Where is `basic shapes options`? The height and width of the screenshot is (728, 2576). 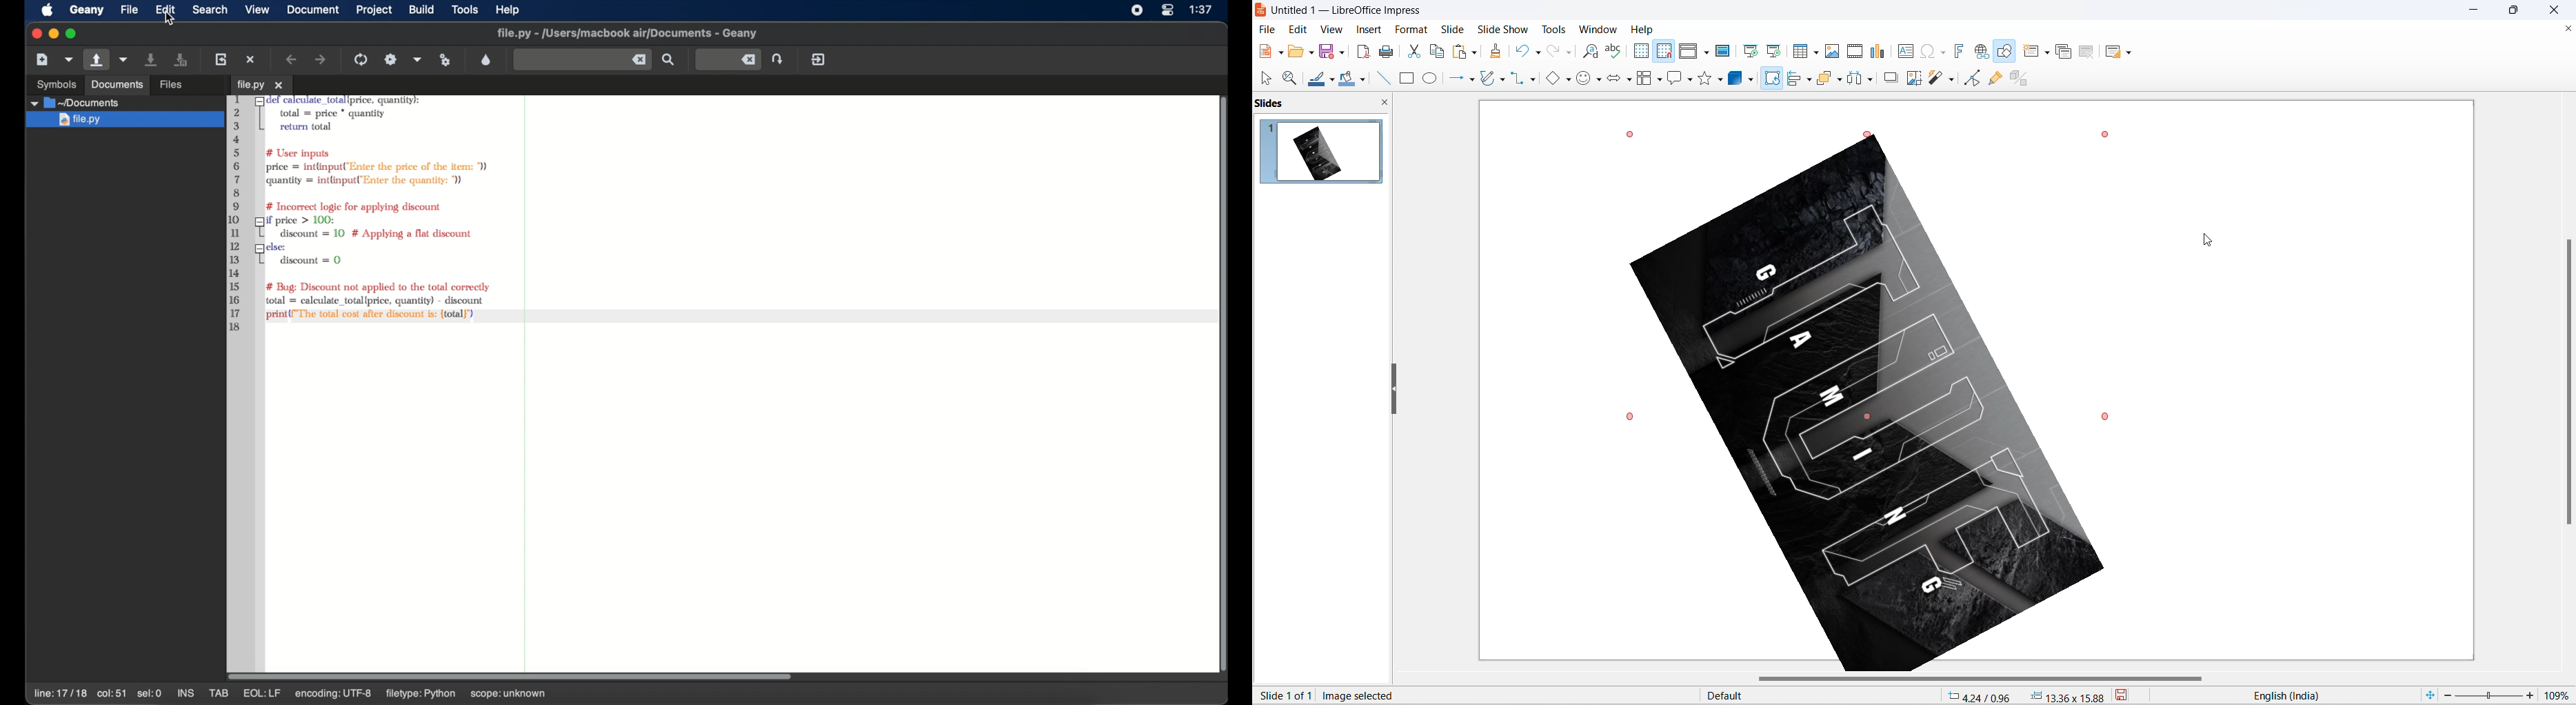 basic shapes options is located at coordinates (1567, 79).